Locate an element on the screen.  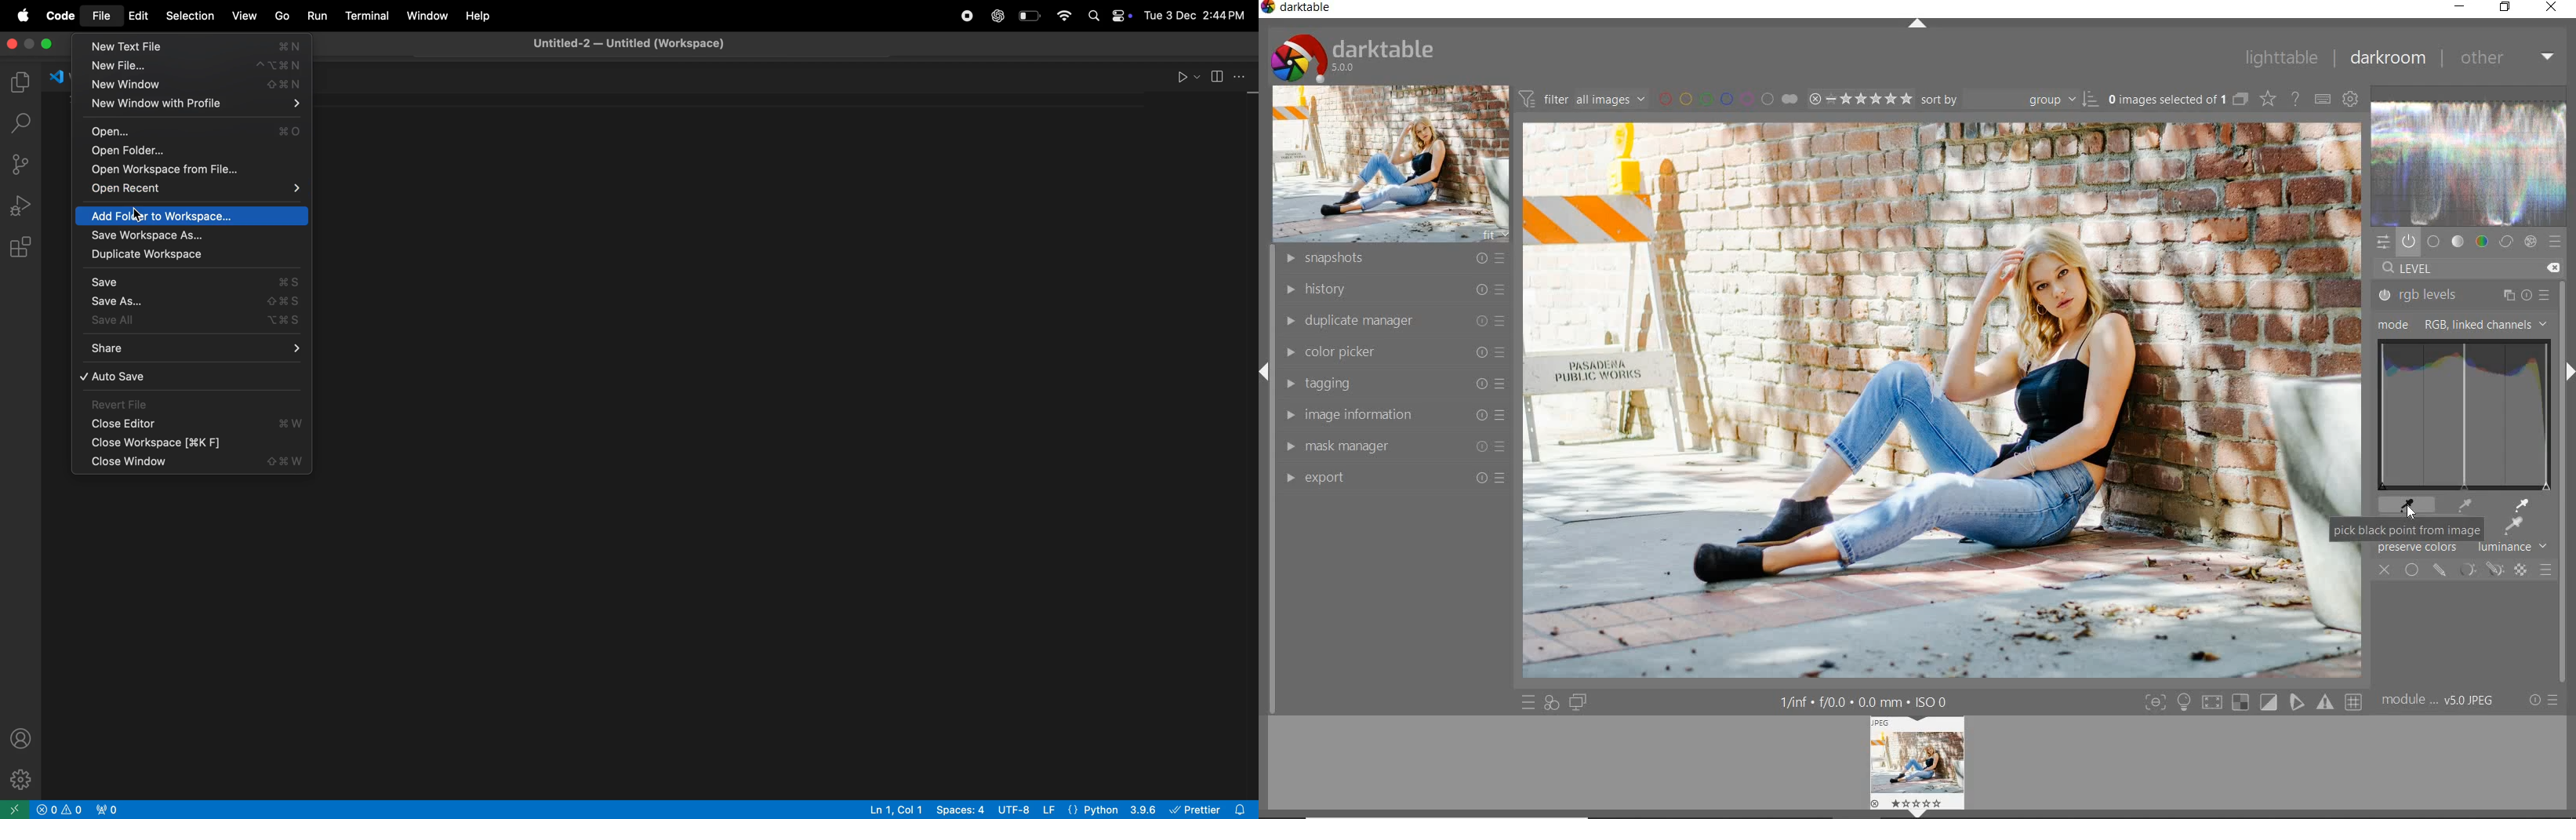
image information is located at coordinates (1391, 416).